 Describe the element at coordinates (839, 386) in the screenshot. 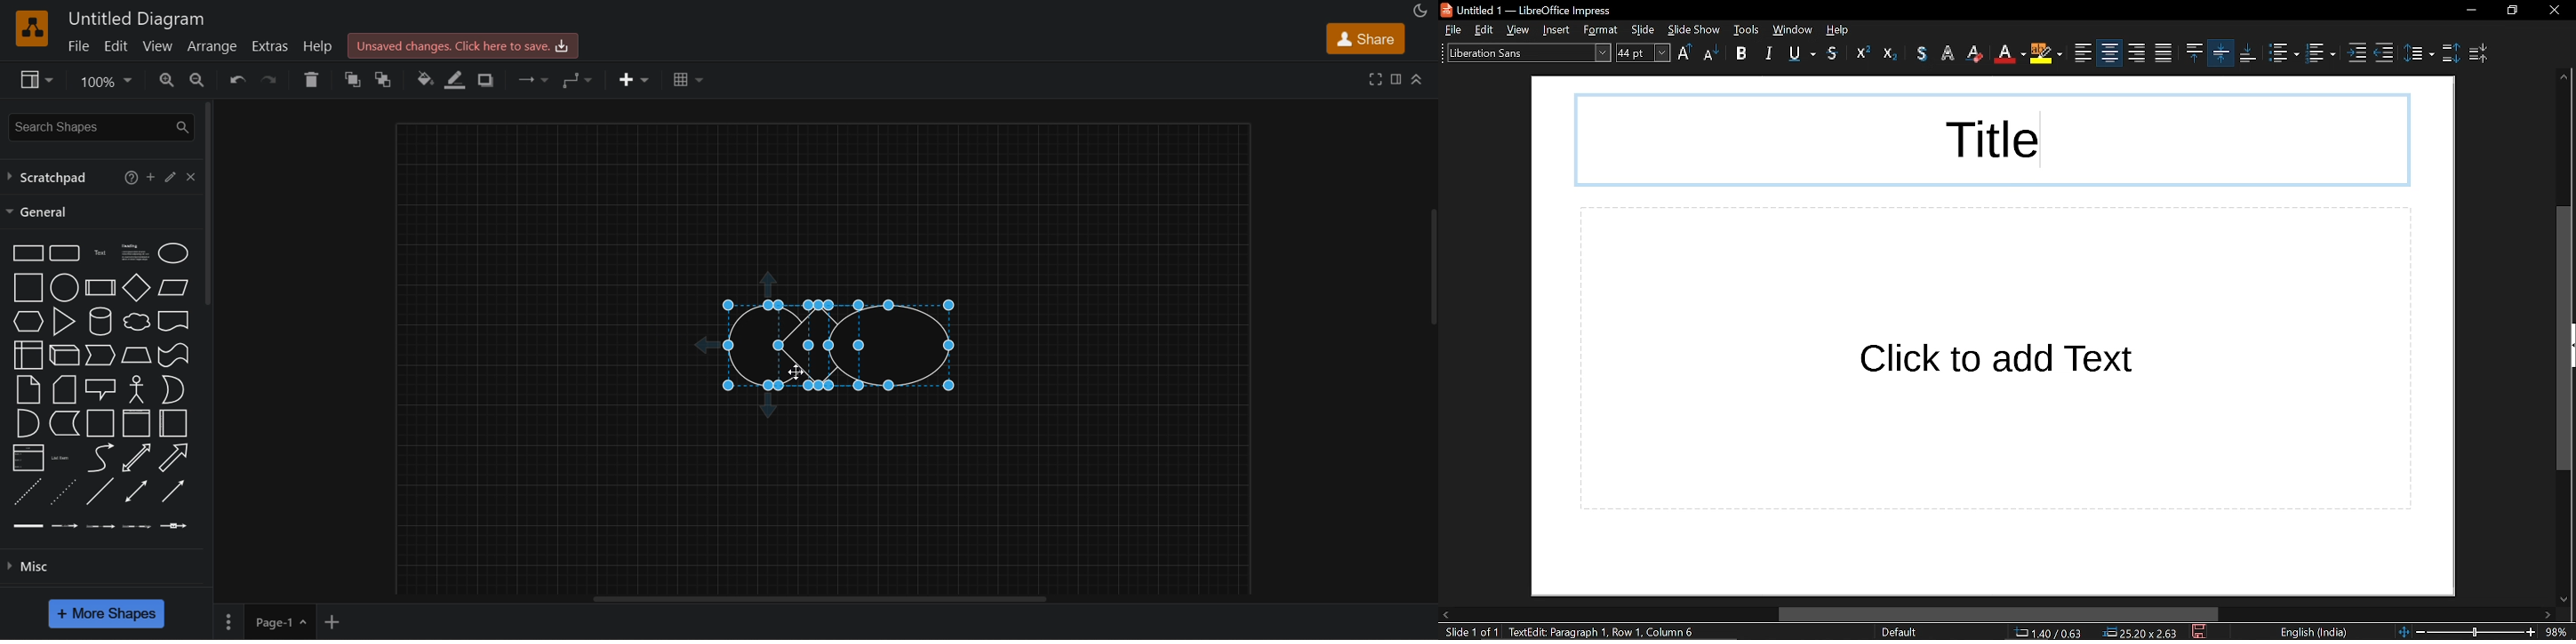

I see `action points to transform shape` at that location.